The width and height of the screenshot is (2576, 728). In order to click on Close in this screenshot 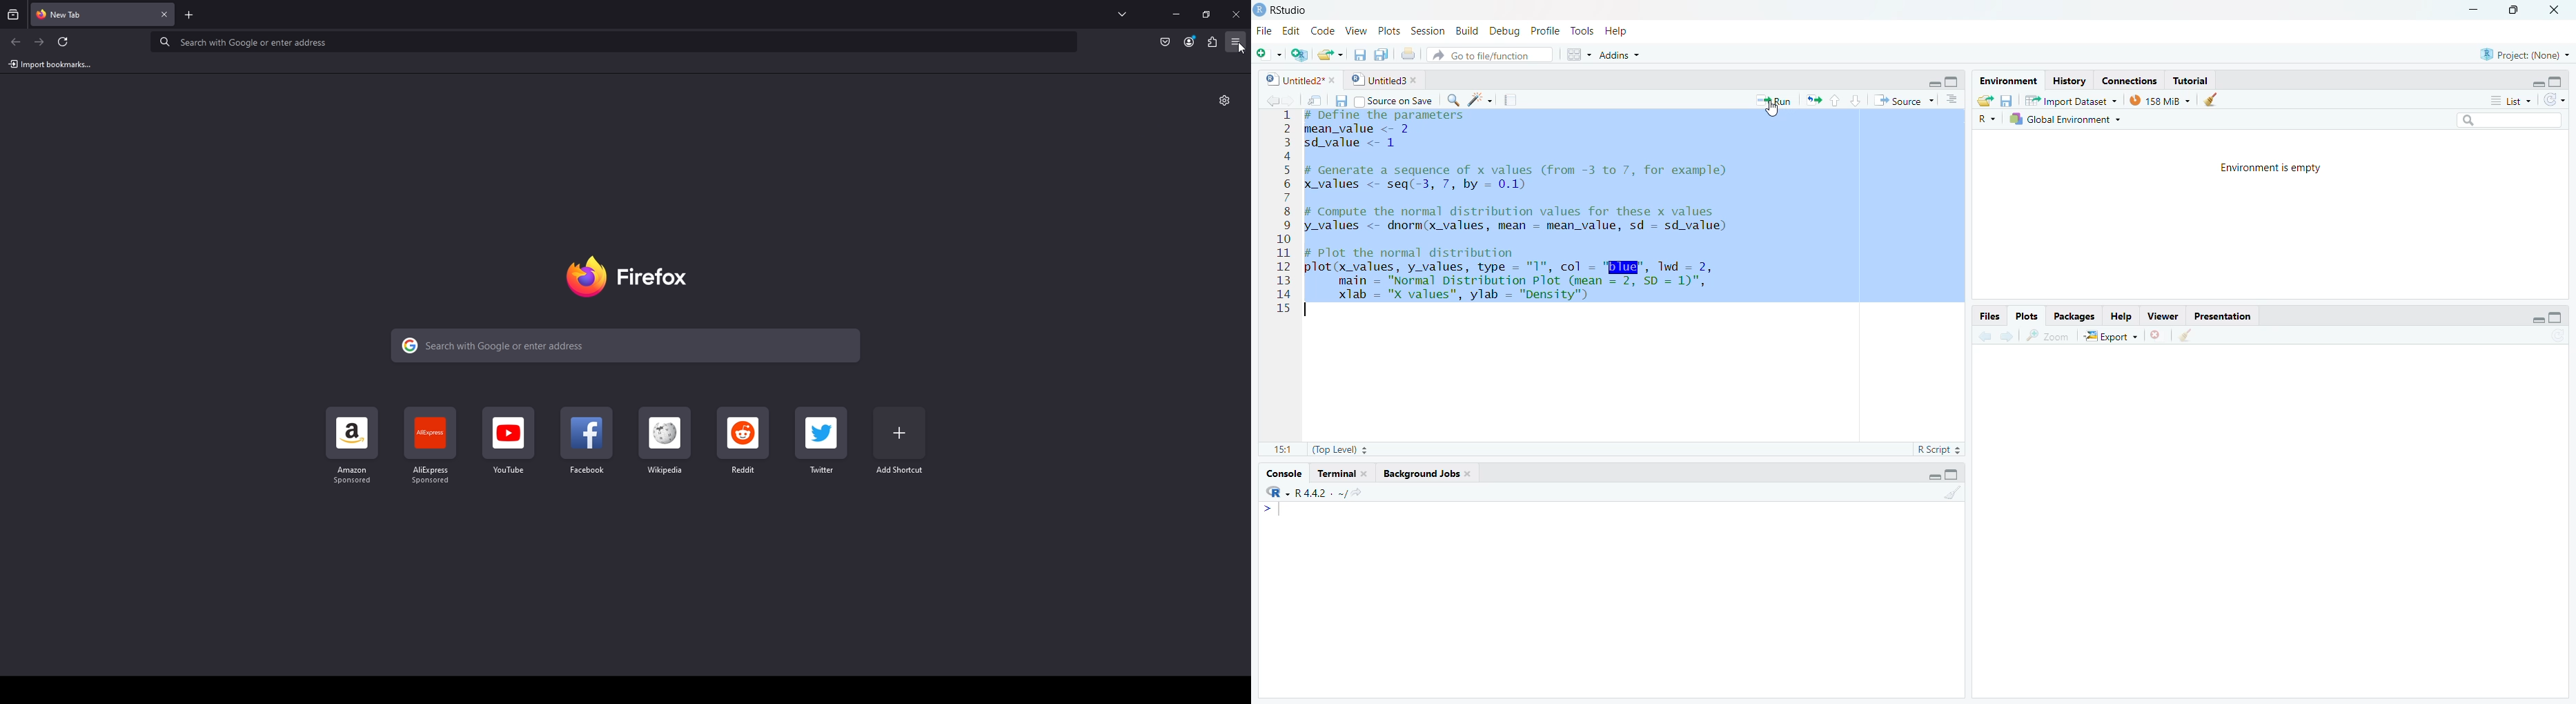, I will do `click(166, 14)`.